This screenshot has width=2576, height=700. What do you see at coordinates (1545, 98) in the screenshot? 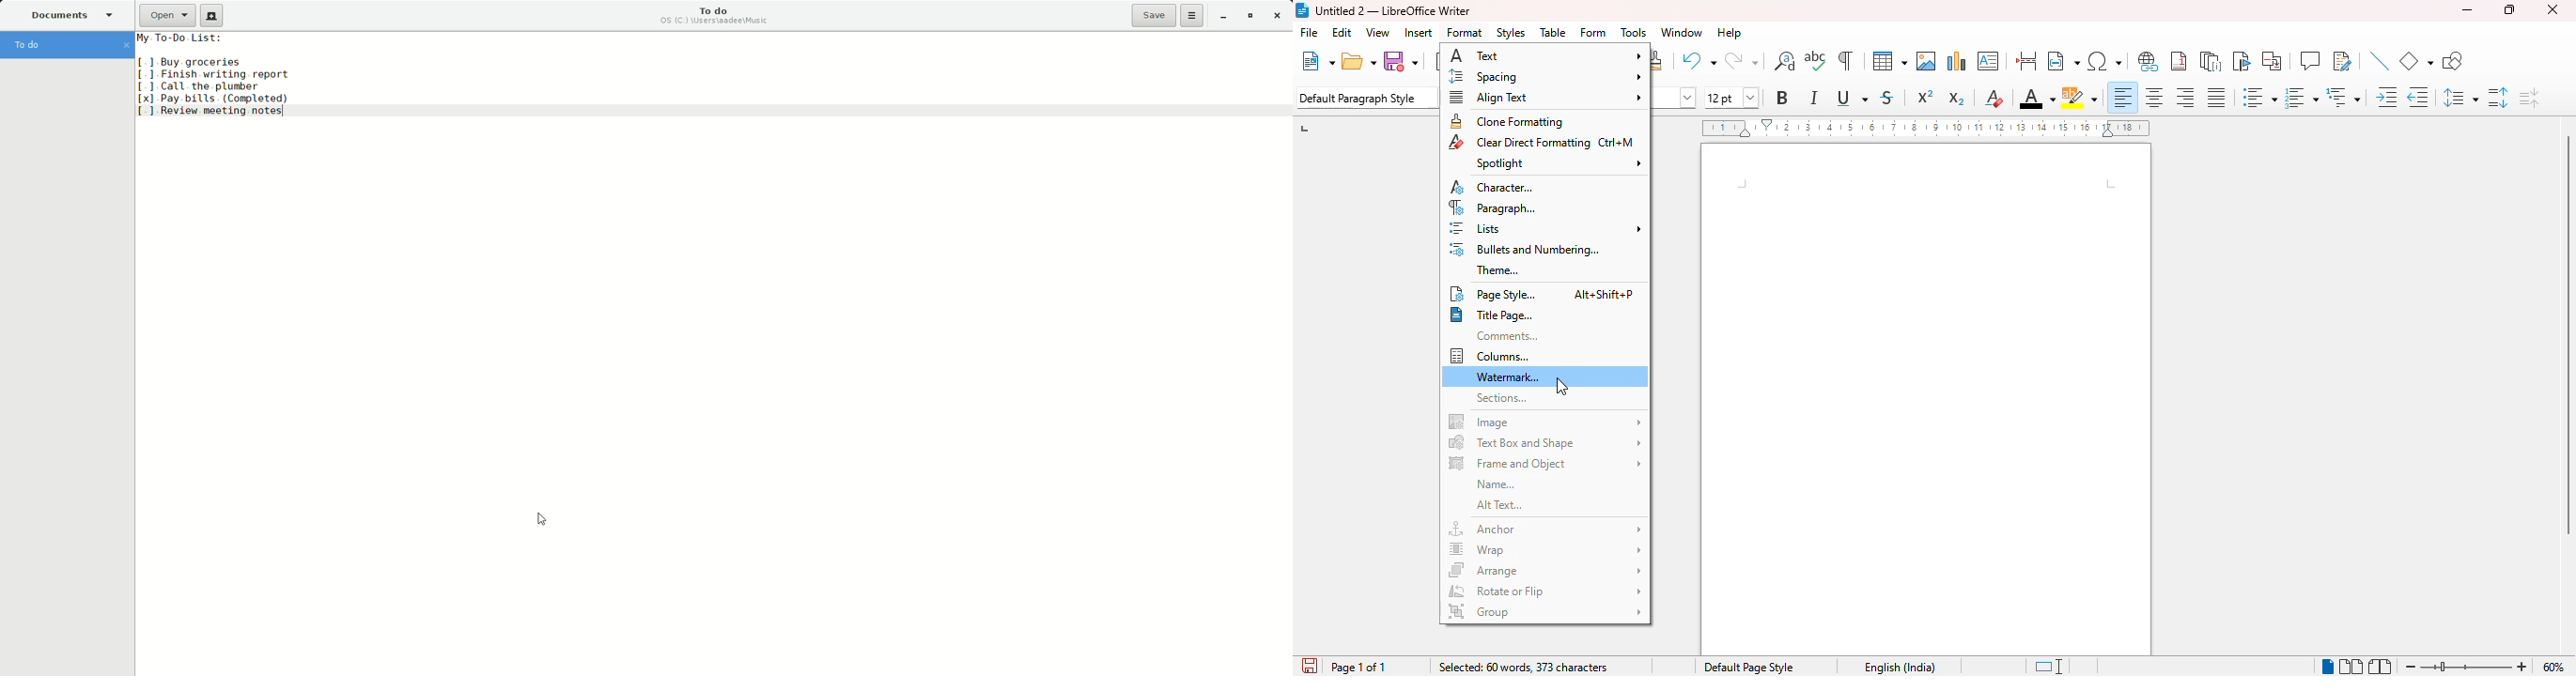
I see `align text` at bounding box center [1545, 98].